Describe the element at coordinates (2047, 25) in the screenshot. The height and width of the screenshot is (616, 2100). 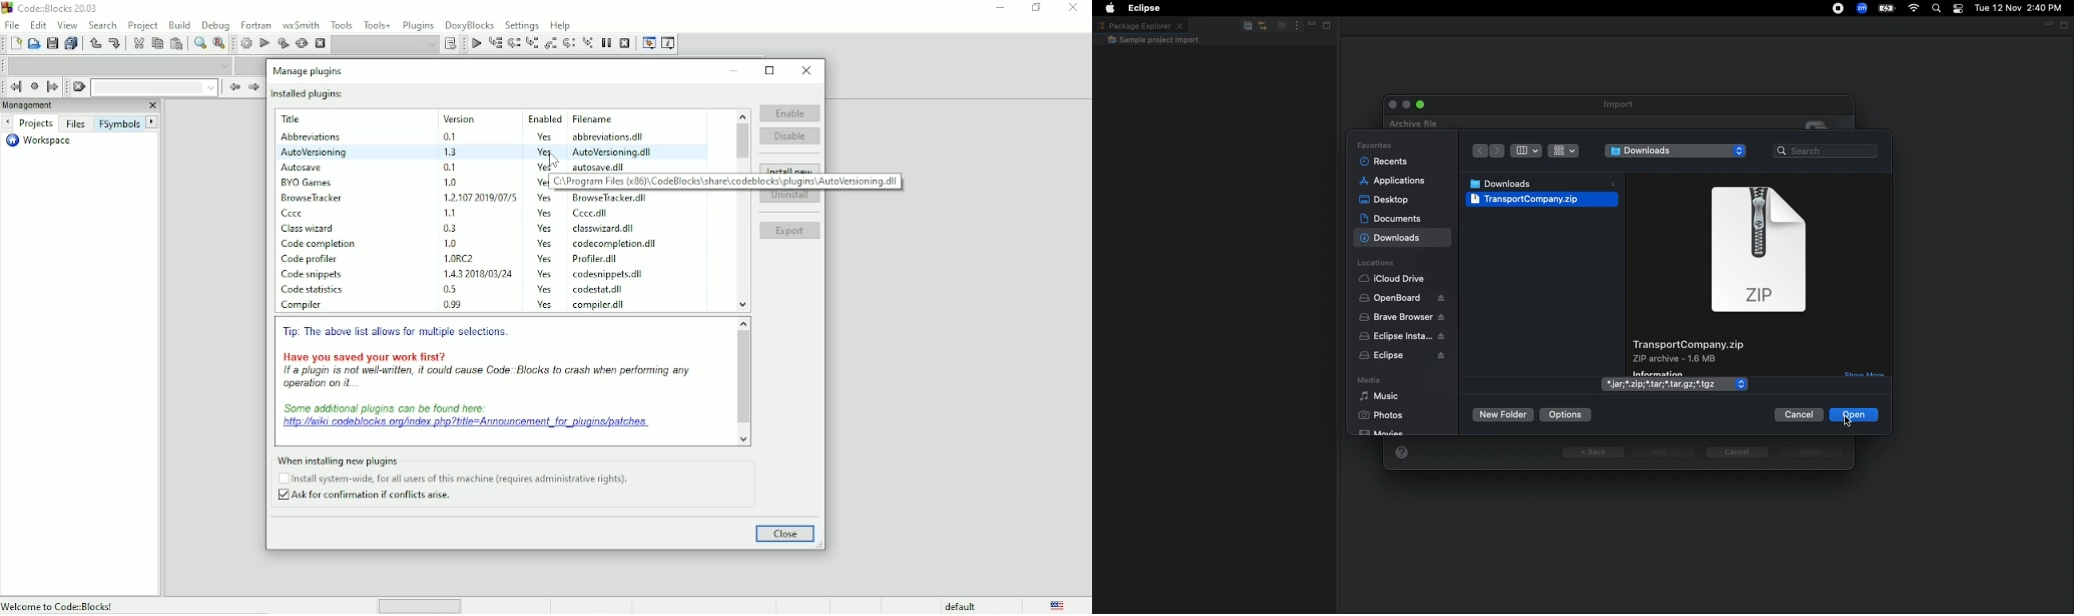
I see `Minimize` at that location.